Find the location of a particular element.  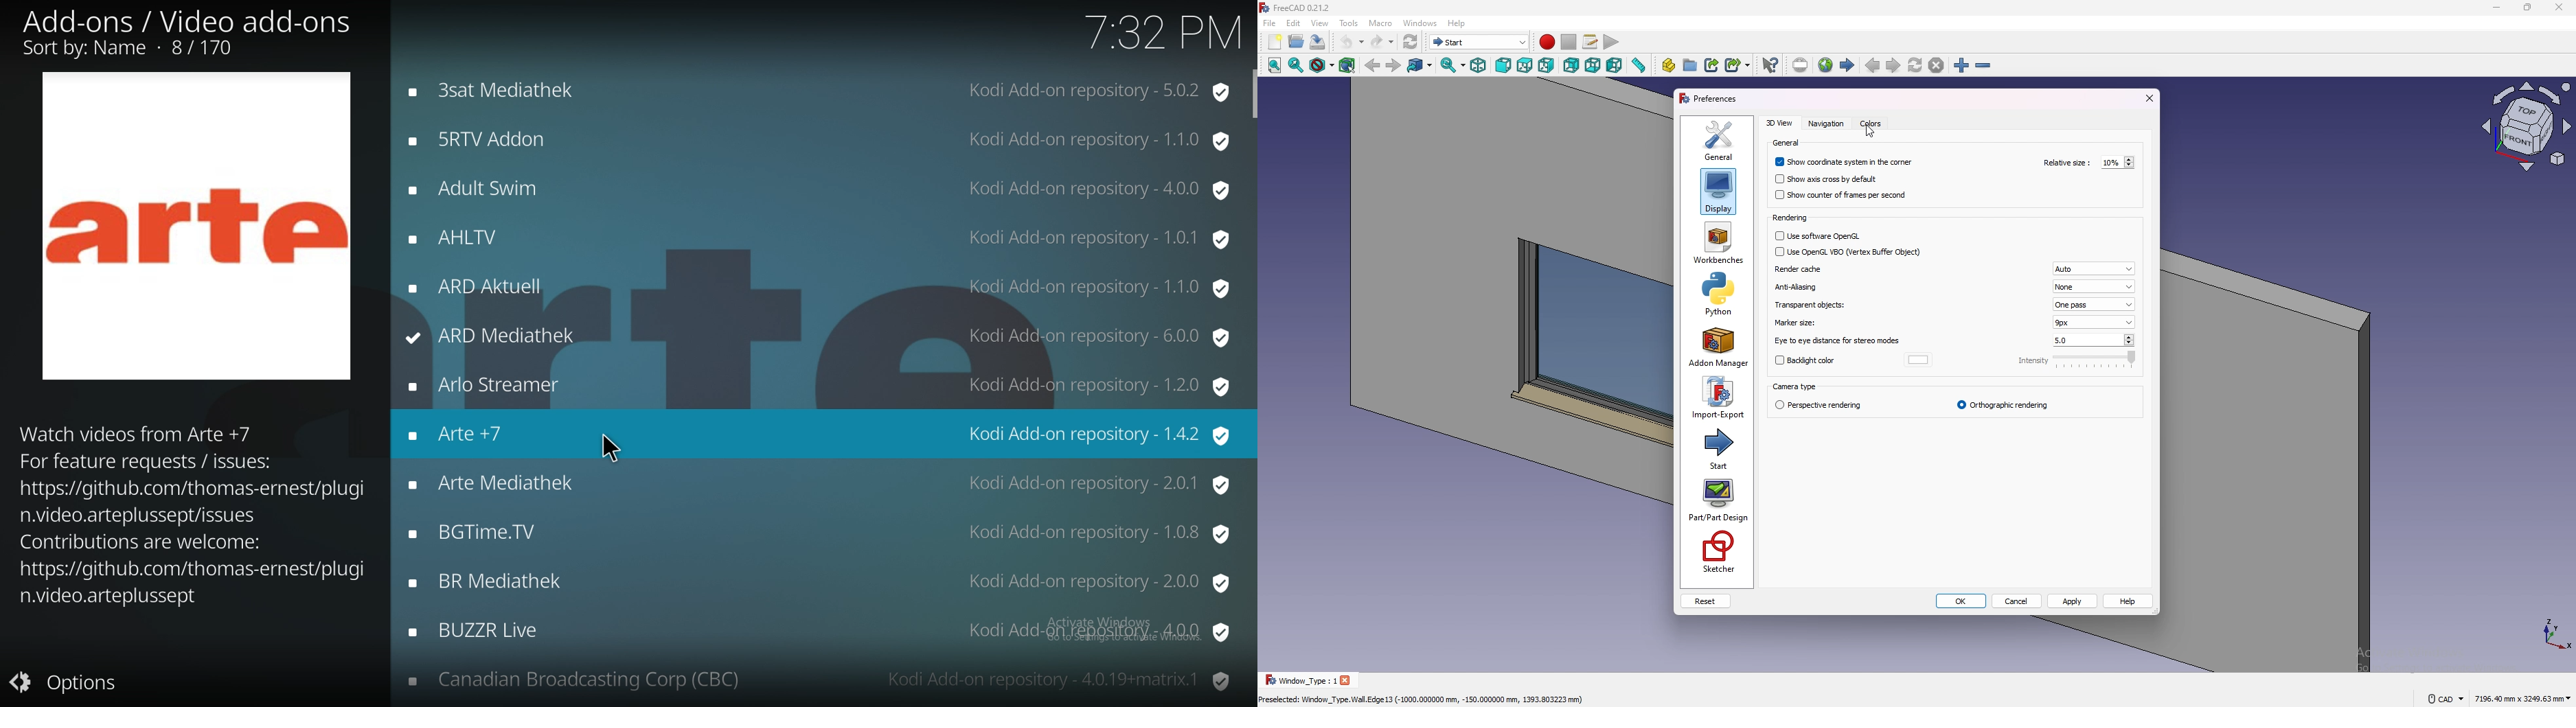

use software OpenGL is located at coordinates (1819, 236).